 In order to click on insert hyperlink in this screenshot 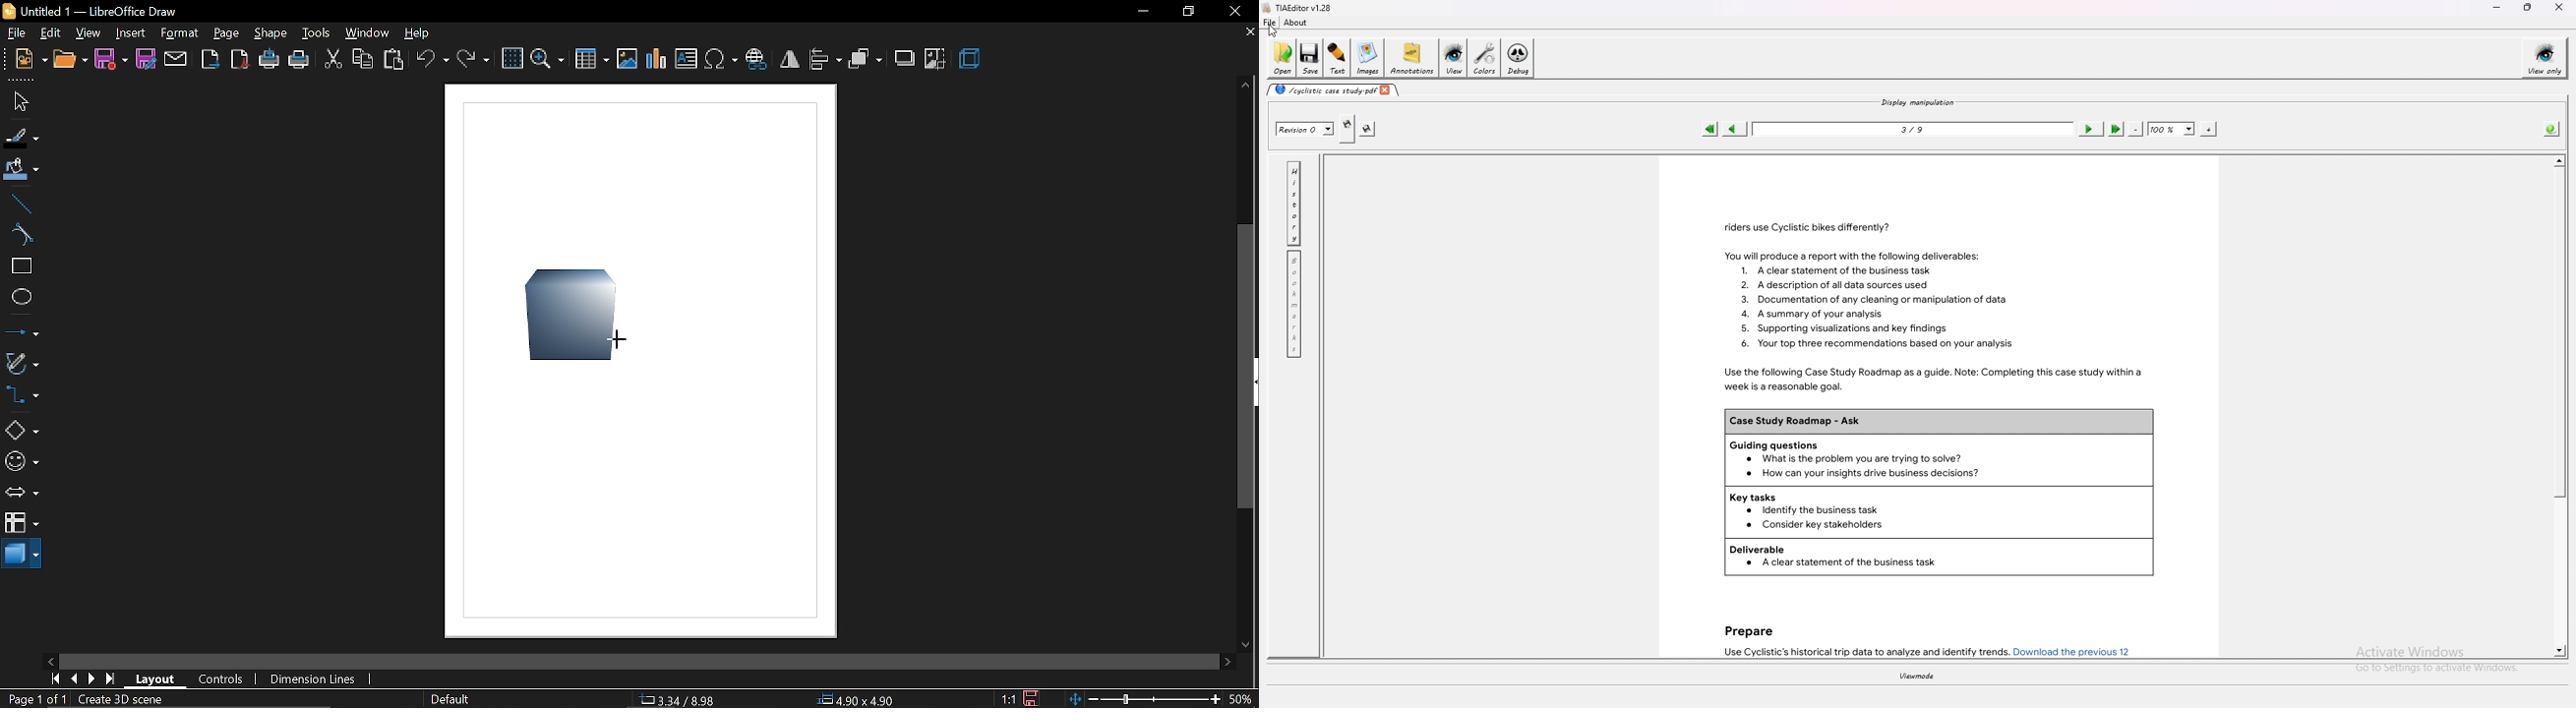, I will do `click(756, 61)`.